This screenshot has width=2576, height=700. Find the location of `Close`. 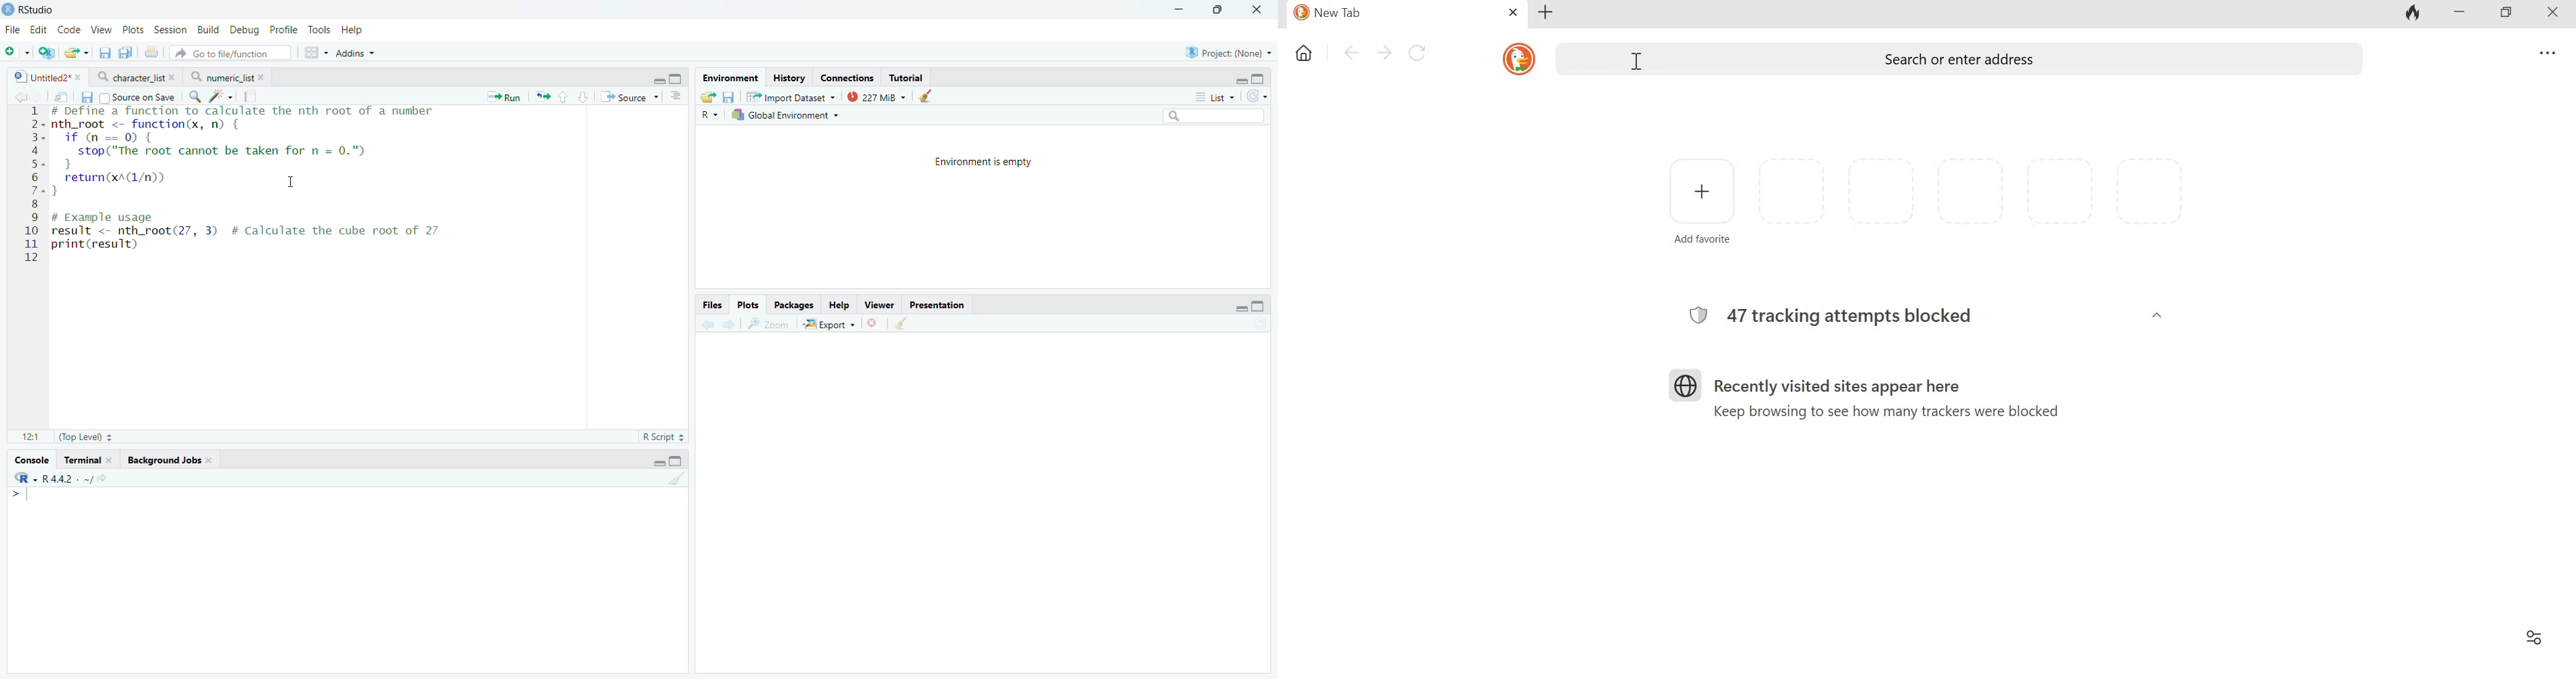

Close is located at coordinates (1260, 10).